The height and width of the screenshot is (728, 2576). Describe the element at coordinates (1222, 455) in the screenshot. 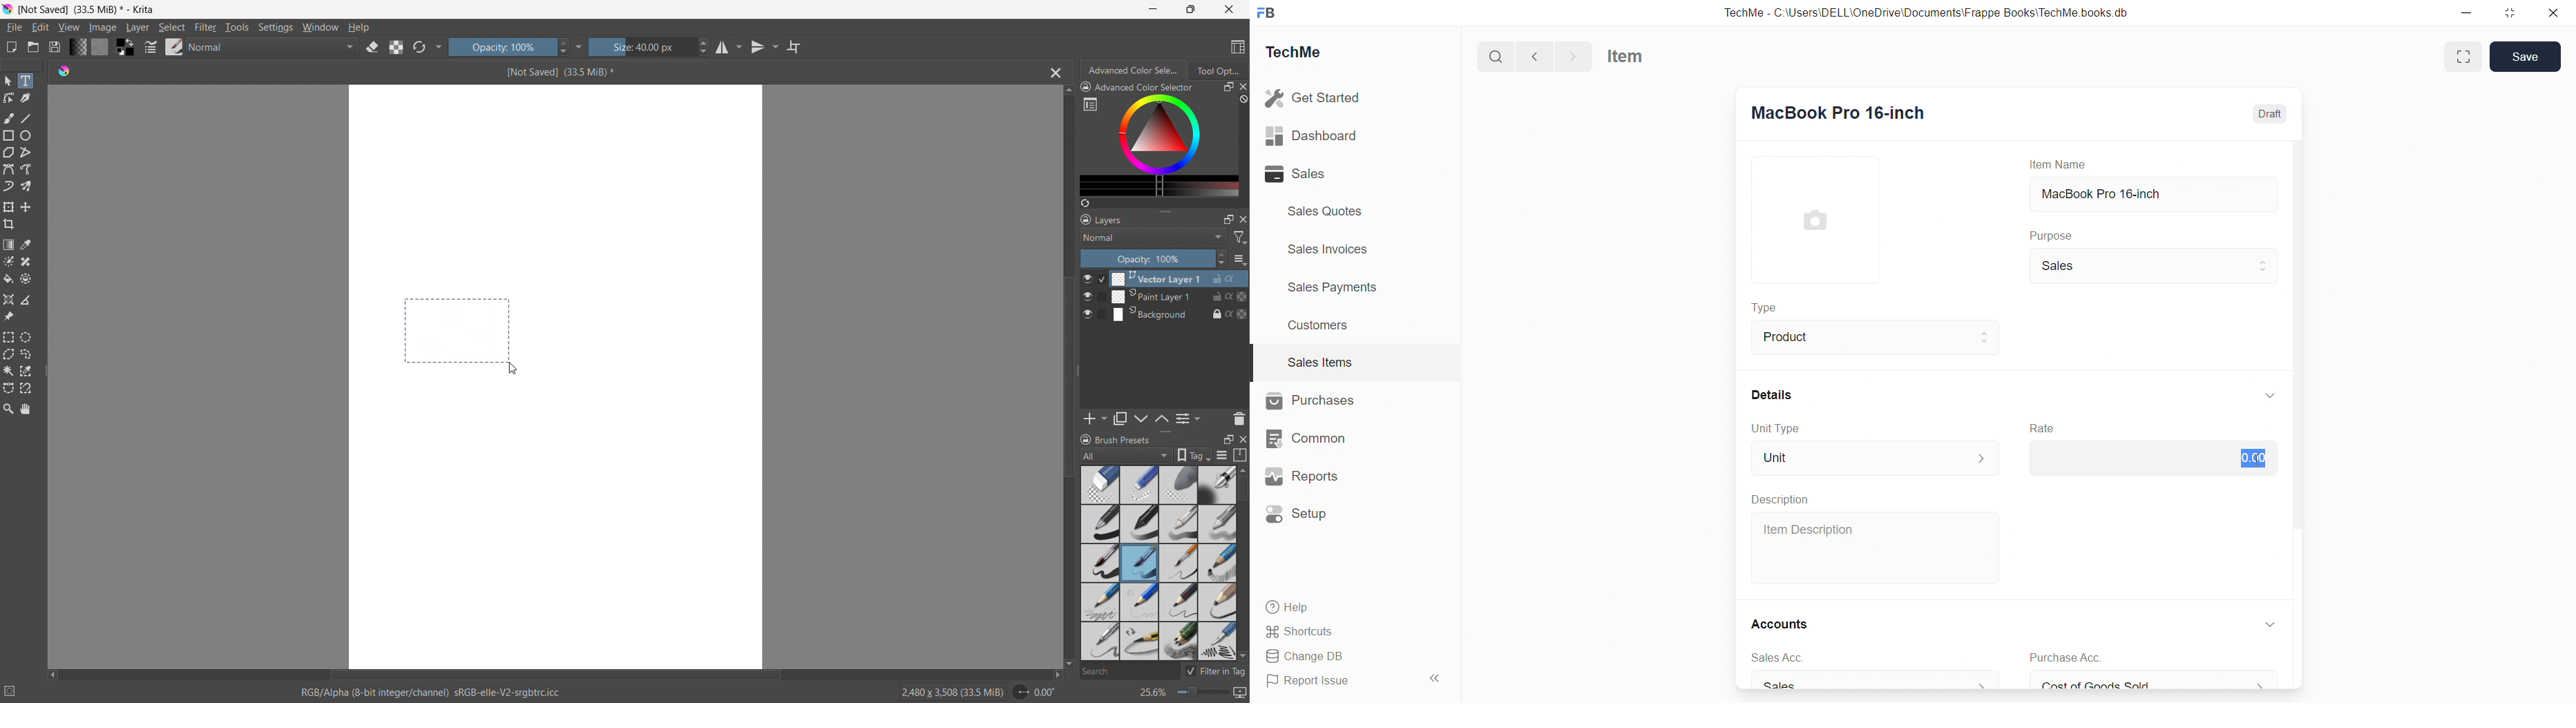

I see `display settings` at that location.